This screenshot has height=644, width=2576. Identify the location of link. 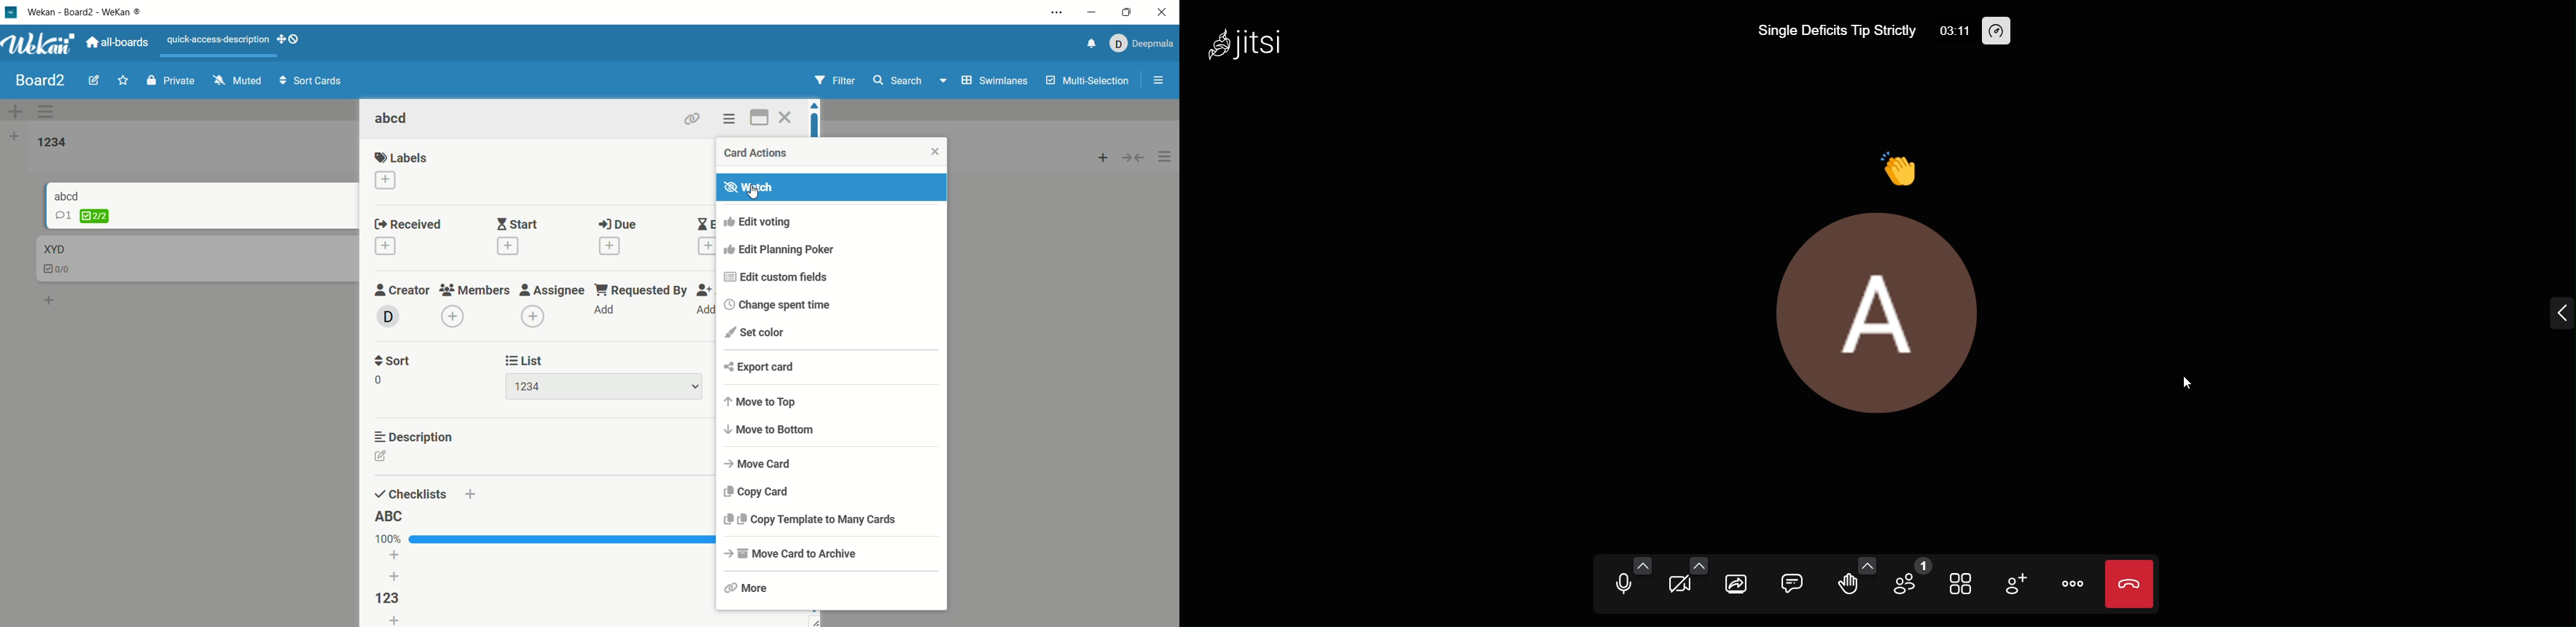
(691, 116).